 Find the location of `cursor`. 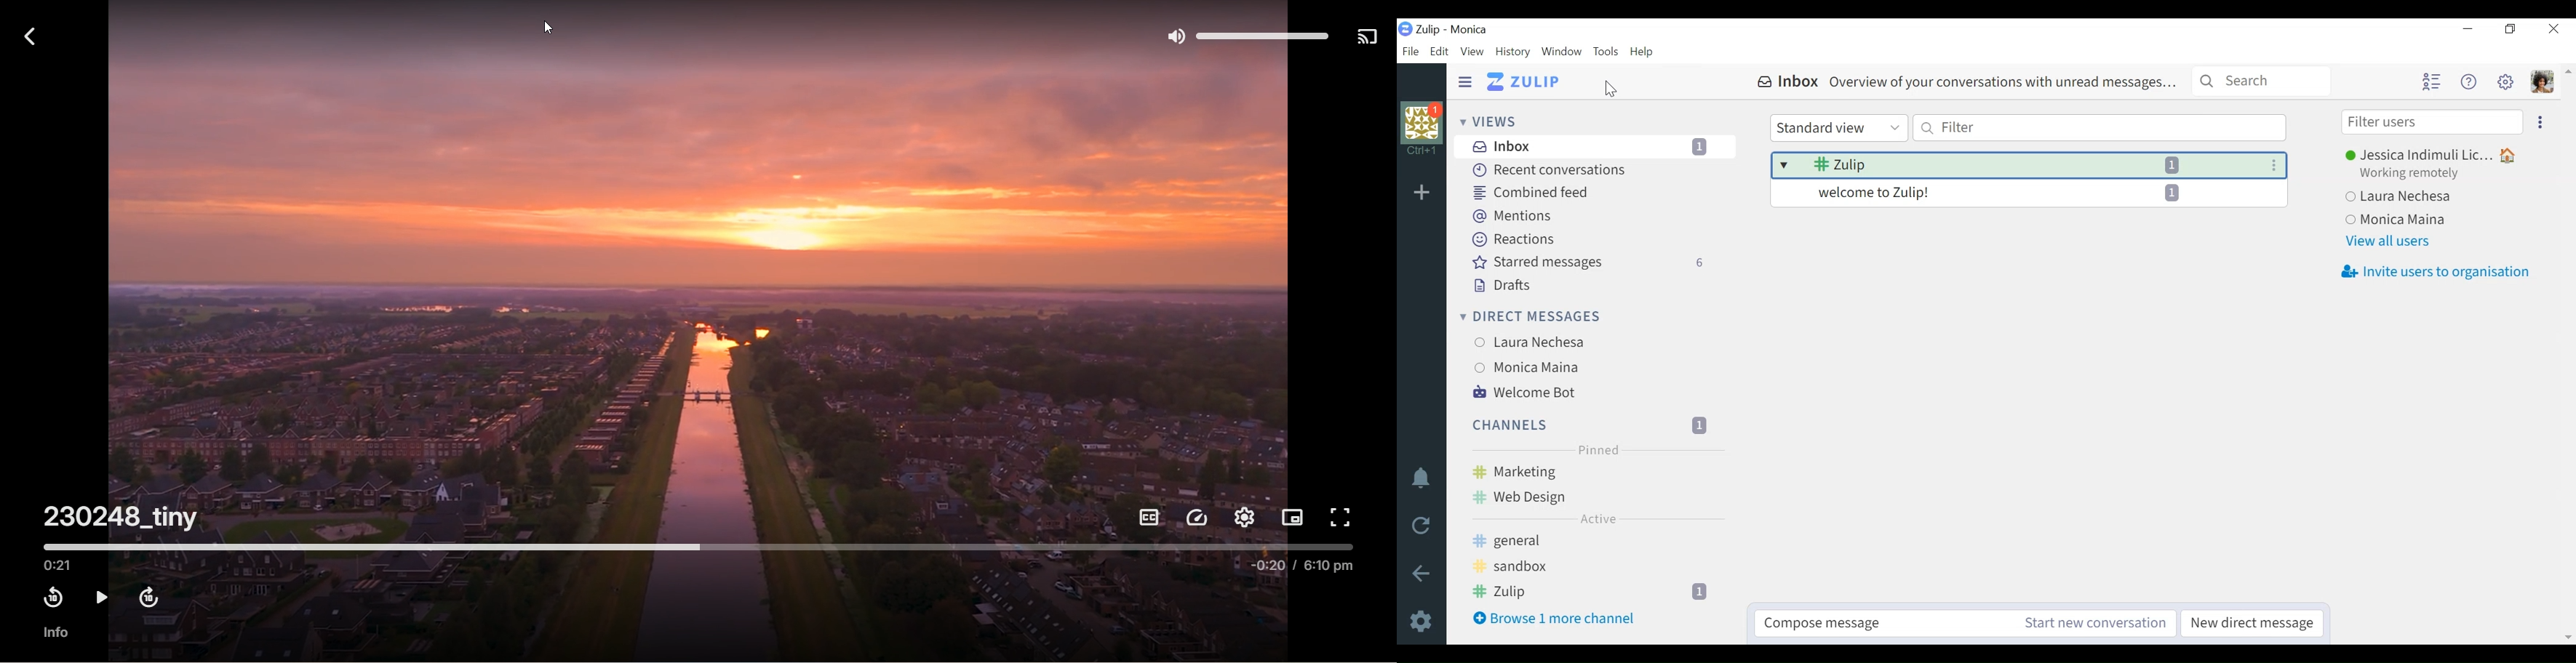

cursor is located at coordinates (543, 31).